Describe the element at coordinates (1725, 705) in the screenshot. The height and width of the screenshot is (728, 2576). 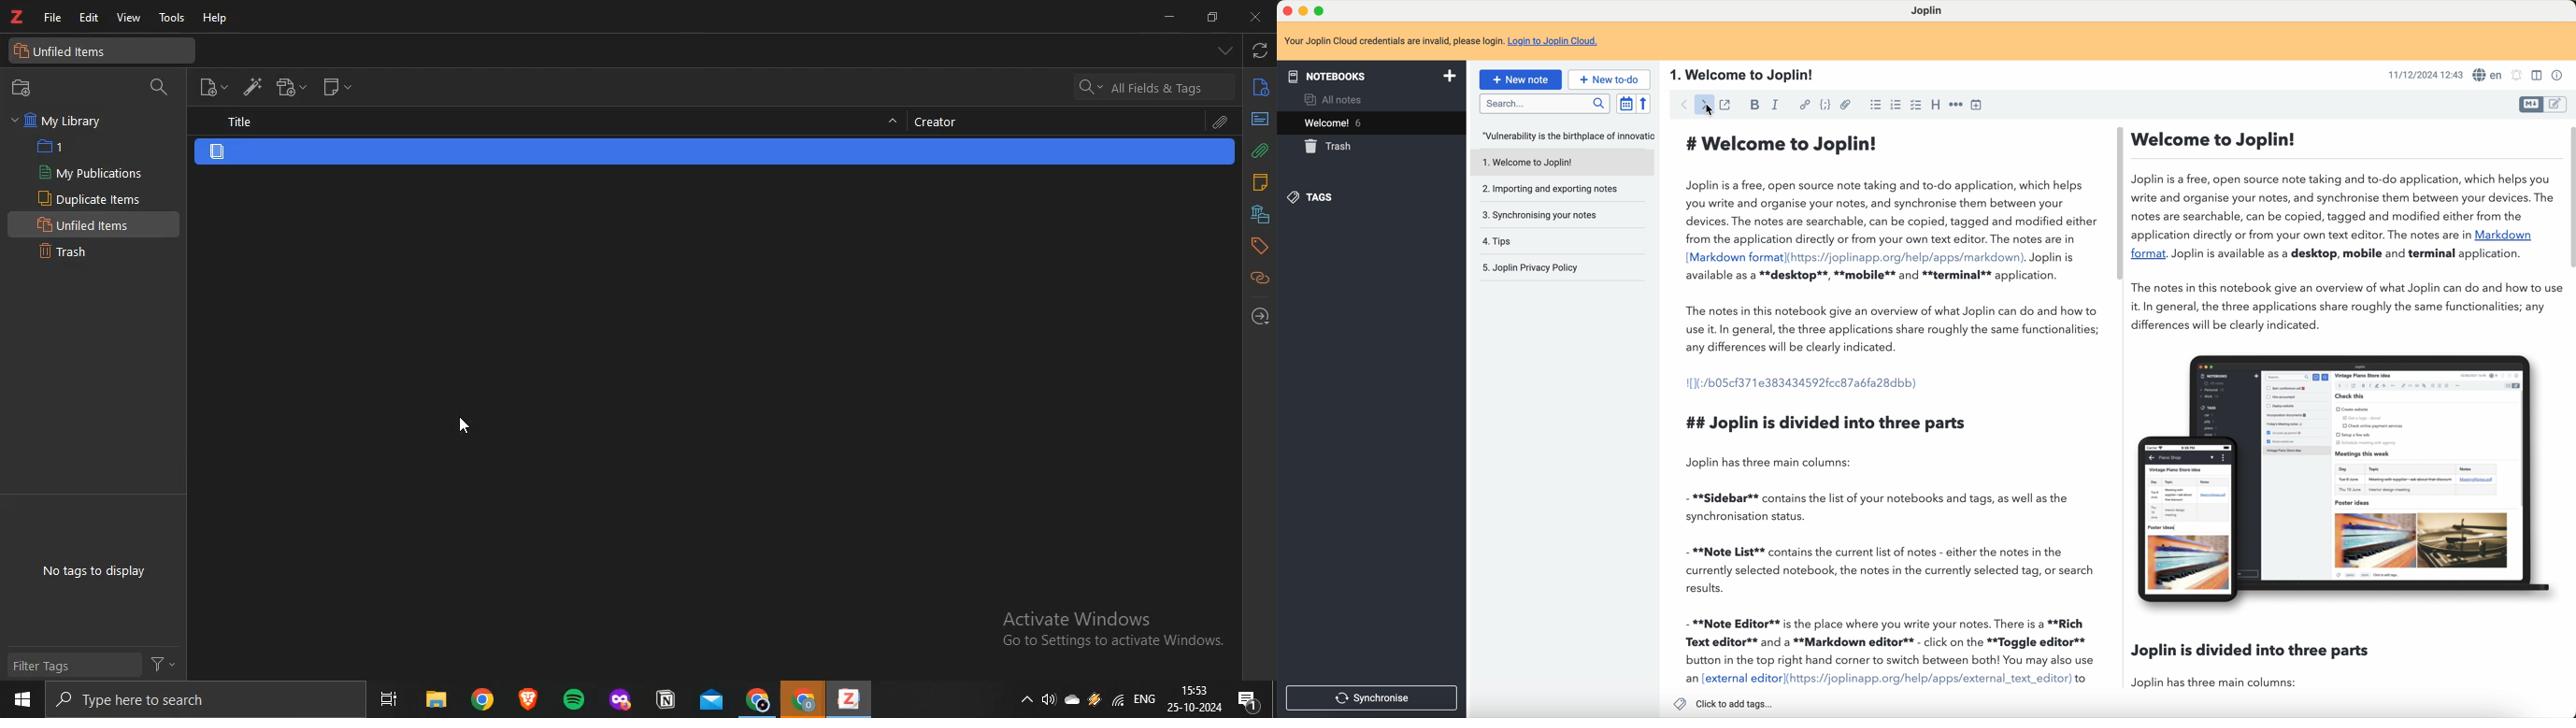
I see `click to add tags` at that location.